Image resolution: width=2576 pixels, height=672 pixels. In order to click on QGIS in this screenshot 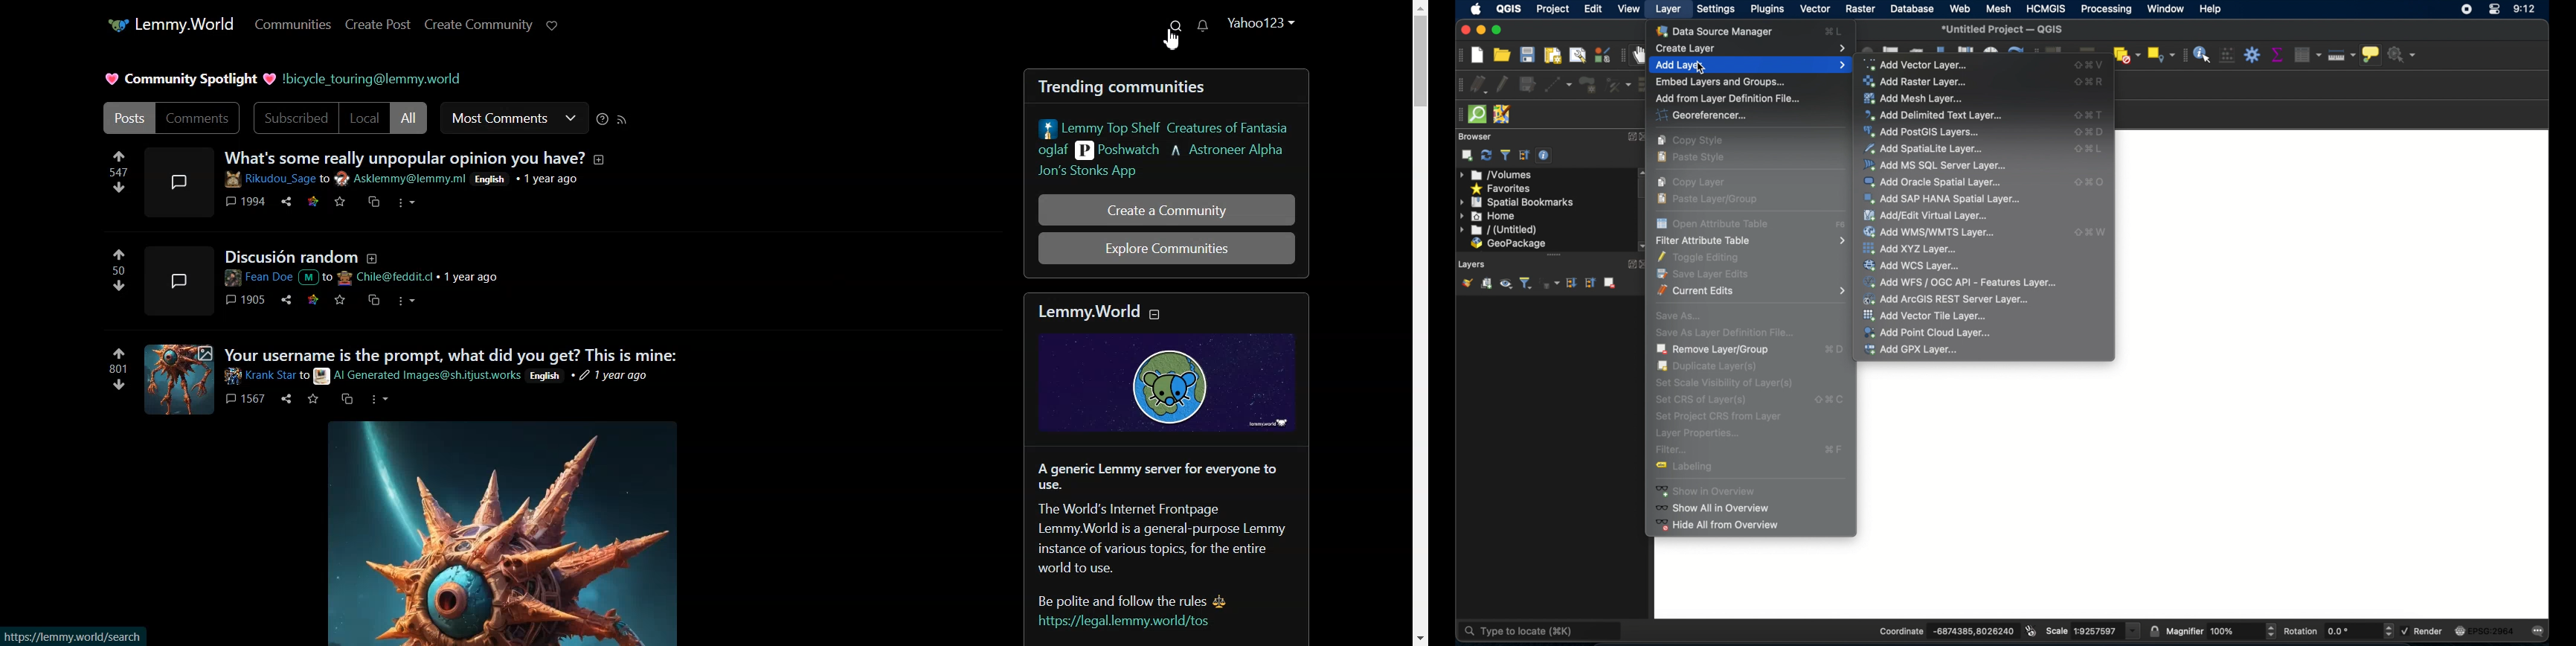, I will do `click(1510, 9)`.